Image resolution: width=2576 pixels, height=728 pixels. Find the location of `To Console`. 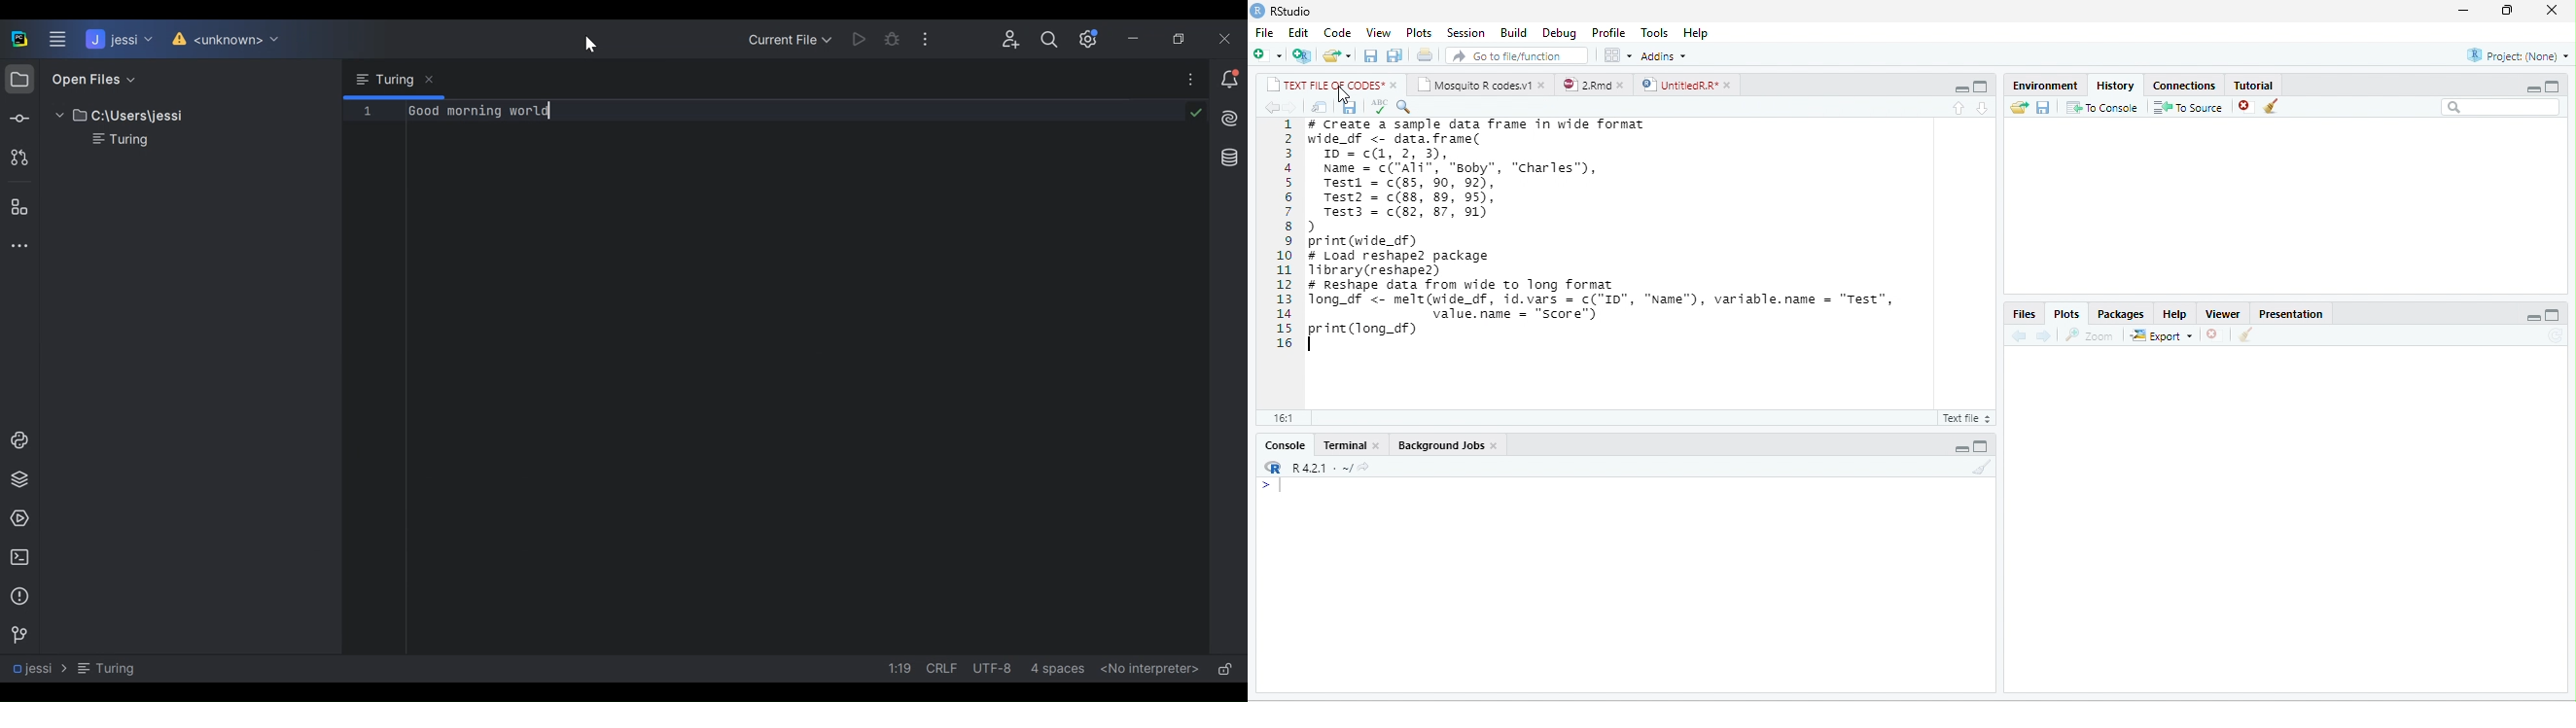

To Console is located at coordinates (2102, 106).